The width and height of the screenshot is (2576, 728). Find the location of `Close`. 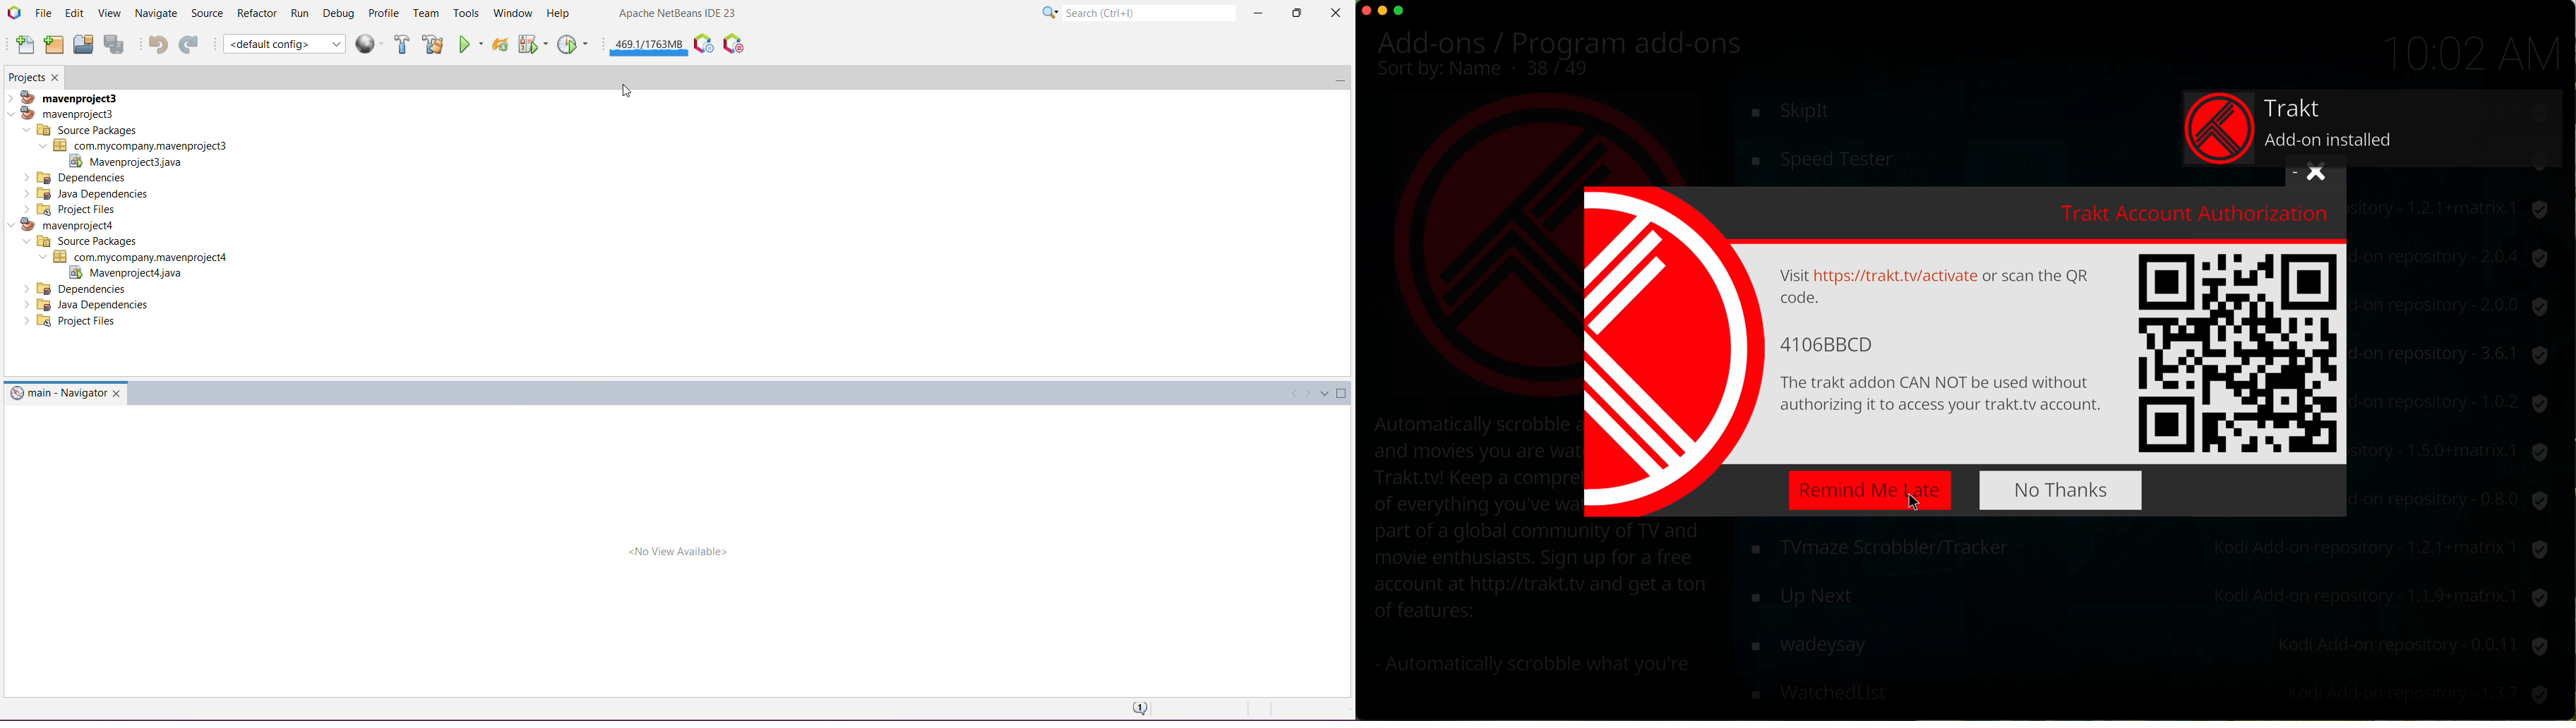

Close is located at coordinates (1334, 16).